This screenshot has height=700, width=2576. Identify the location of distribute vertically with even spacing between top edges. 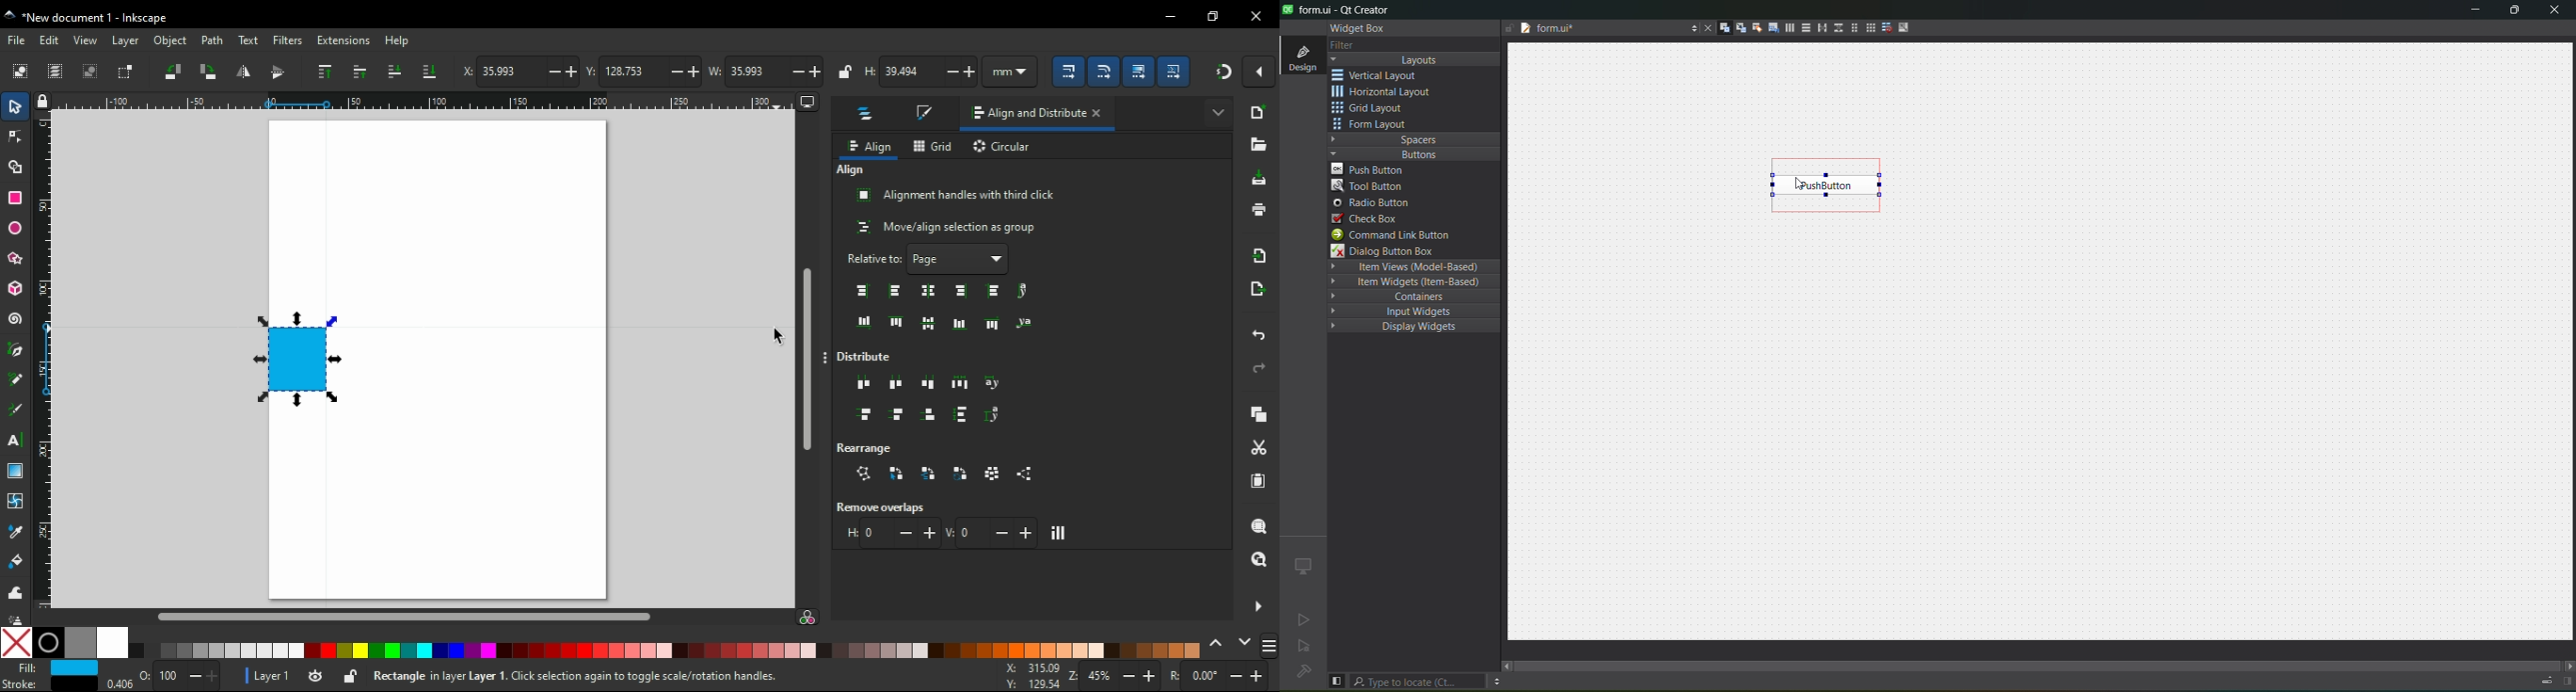
(863, 413).